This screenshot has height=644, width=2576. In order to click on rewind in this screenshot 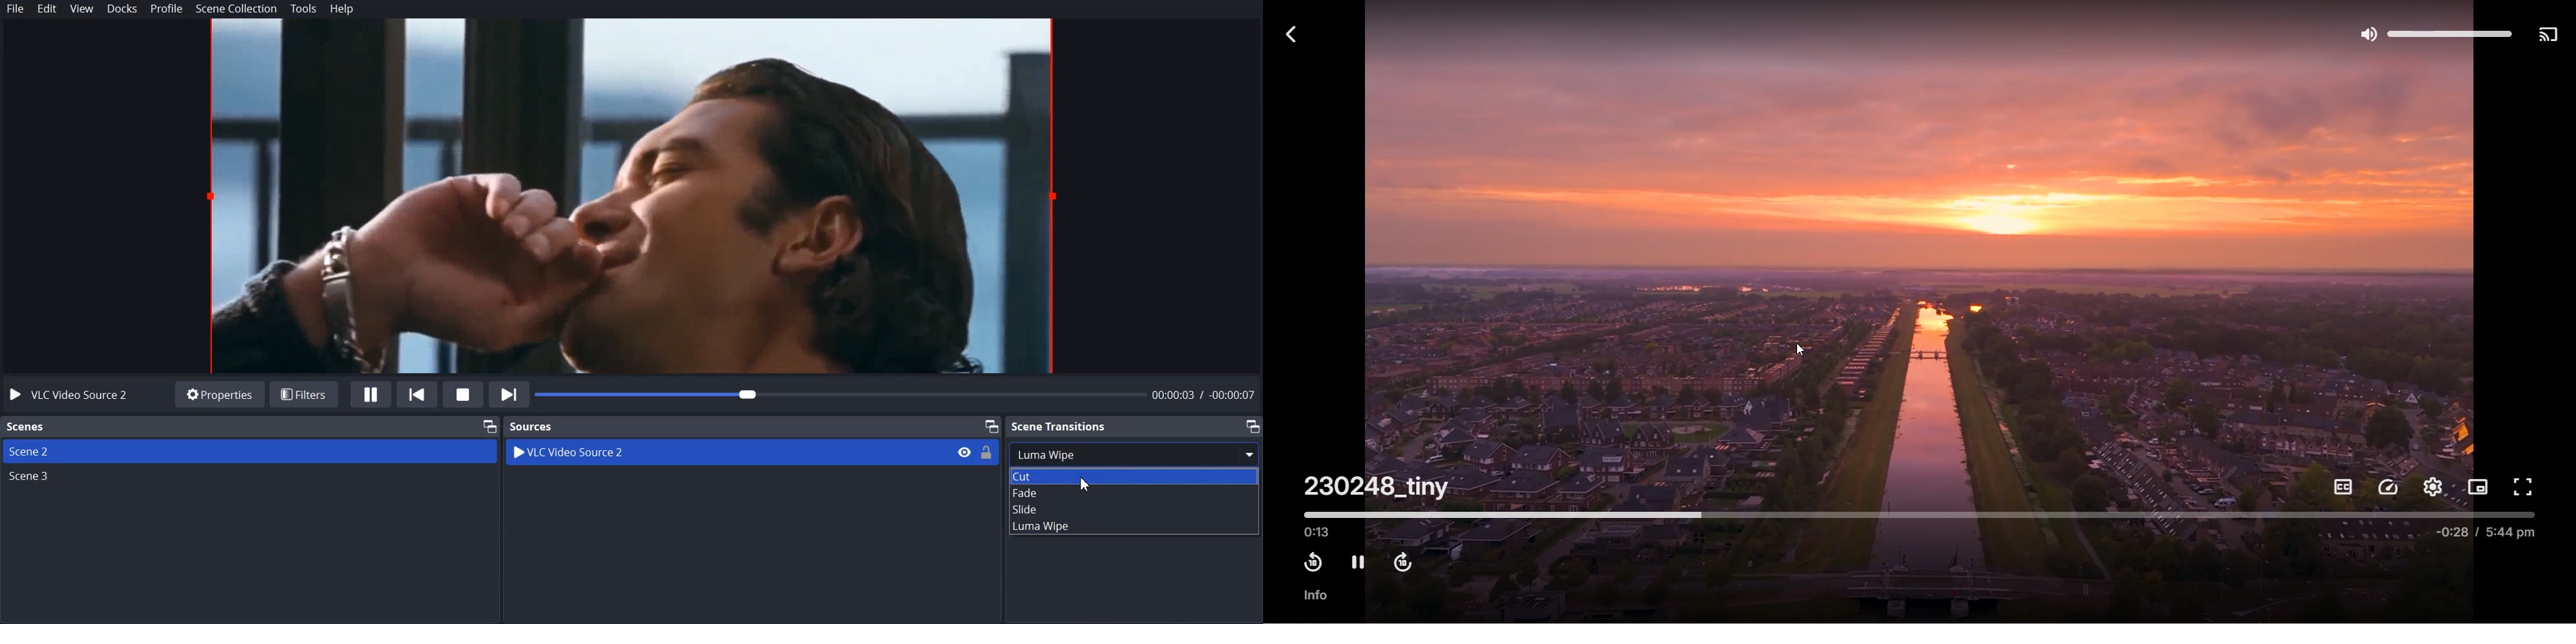, I will do `click(1314, 564)`.